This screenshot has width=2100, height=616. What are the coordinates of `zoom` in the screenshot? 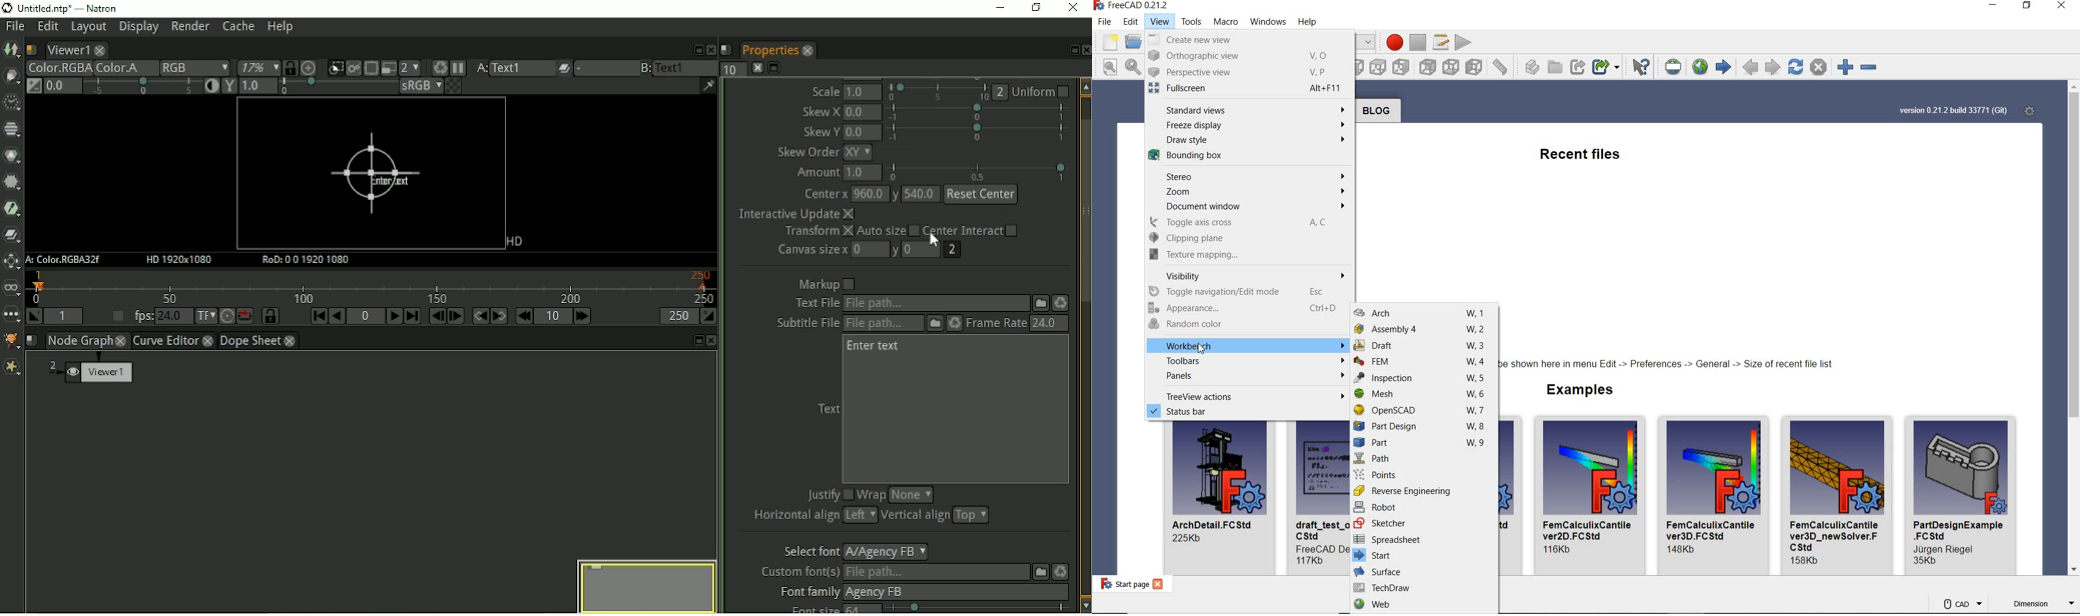 It's located at (1248, 192).